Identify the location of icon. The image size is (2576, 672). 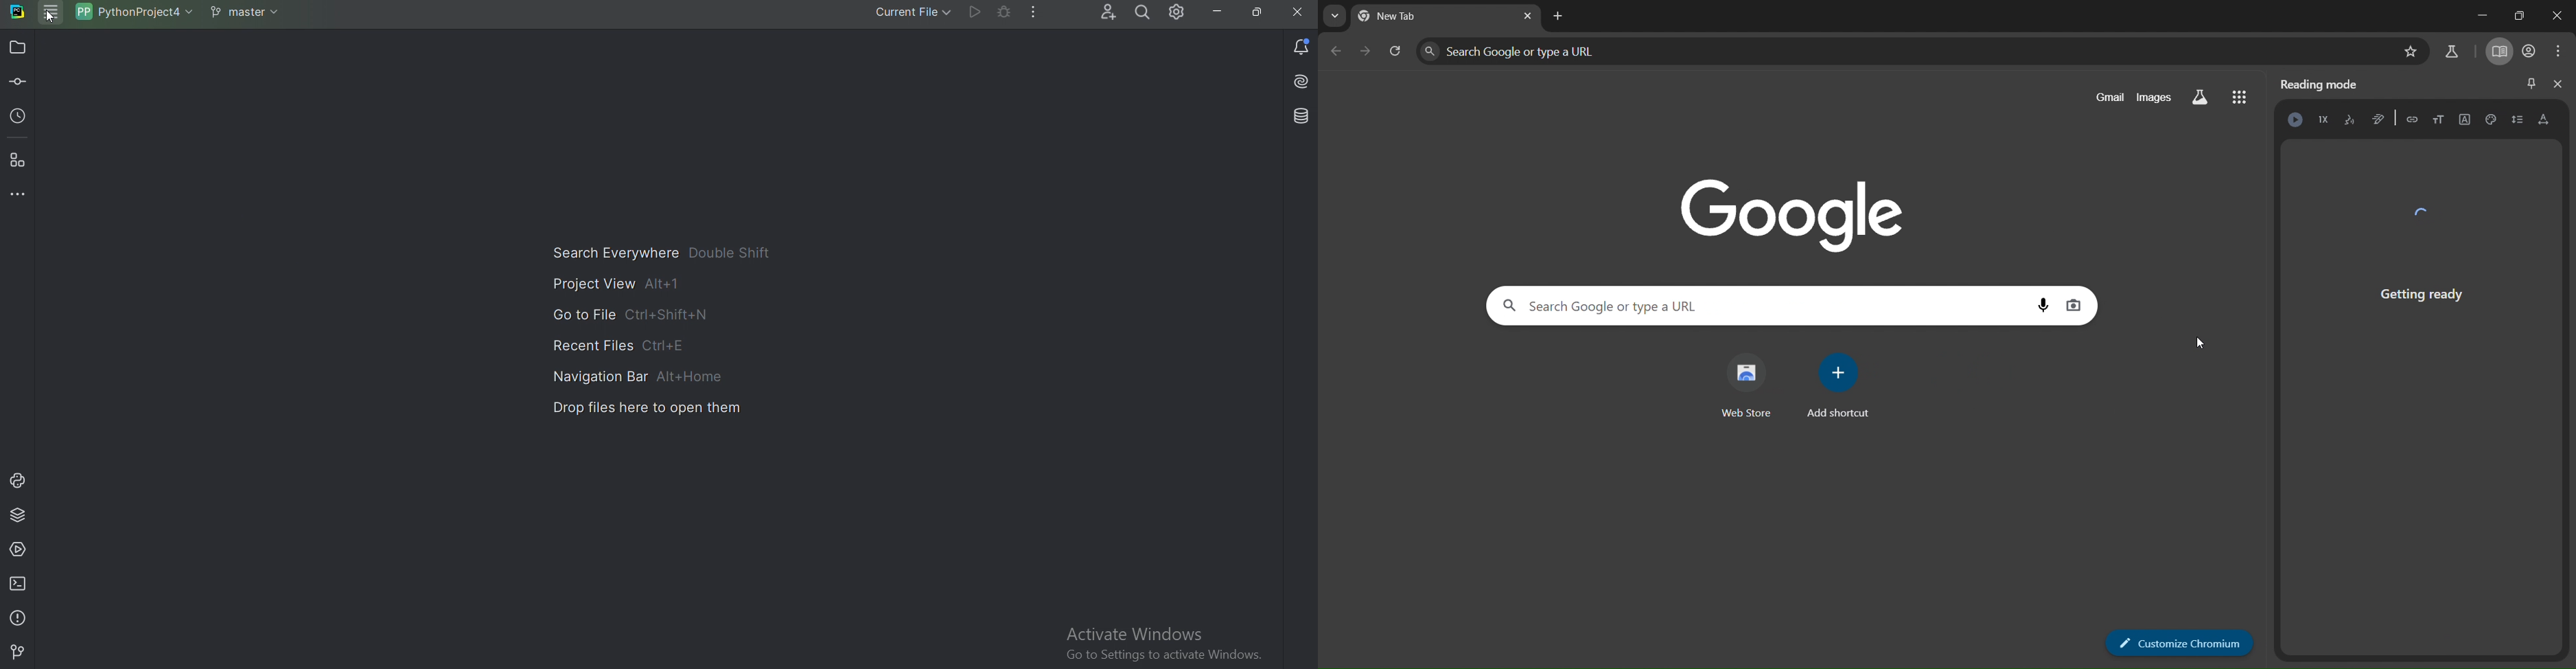
(2294, 119).